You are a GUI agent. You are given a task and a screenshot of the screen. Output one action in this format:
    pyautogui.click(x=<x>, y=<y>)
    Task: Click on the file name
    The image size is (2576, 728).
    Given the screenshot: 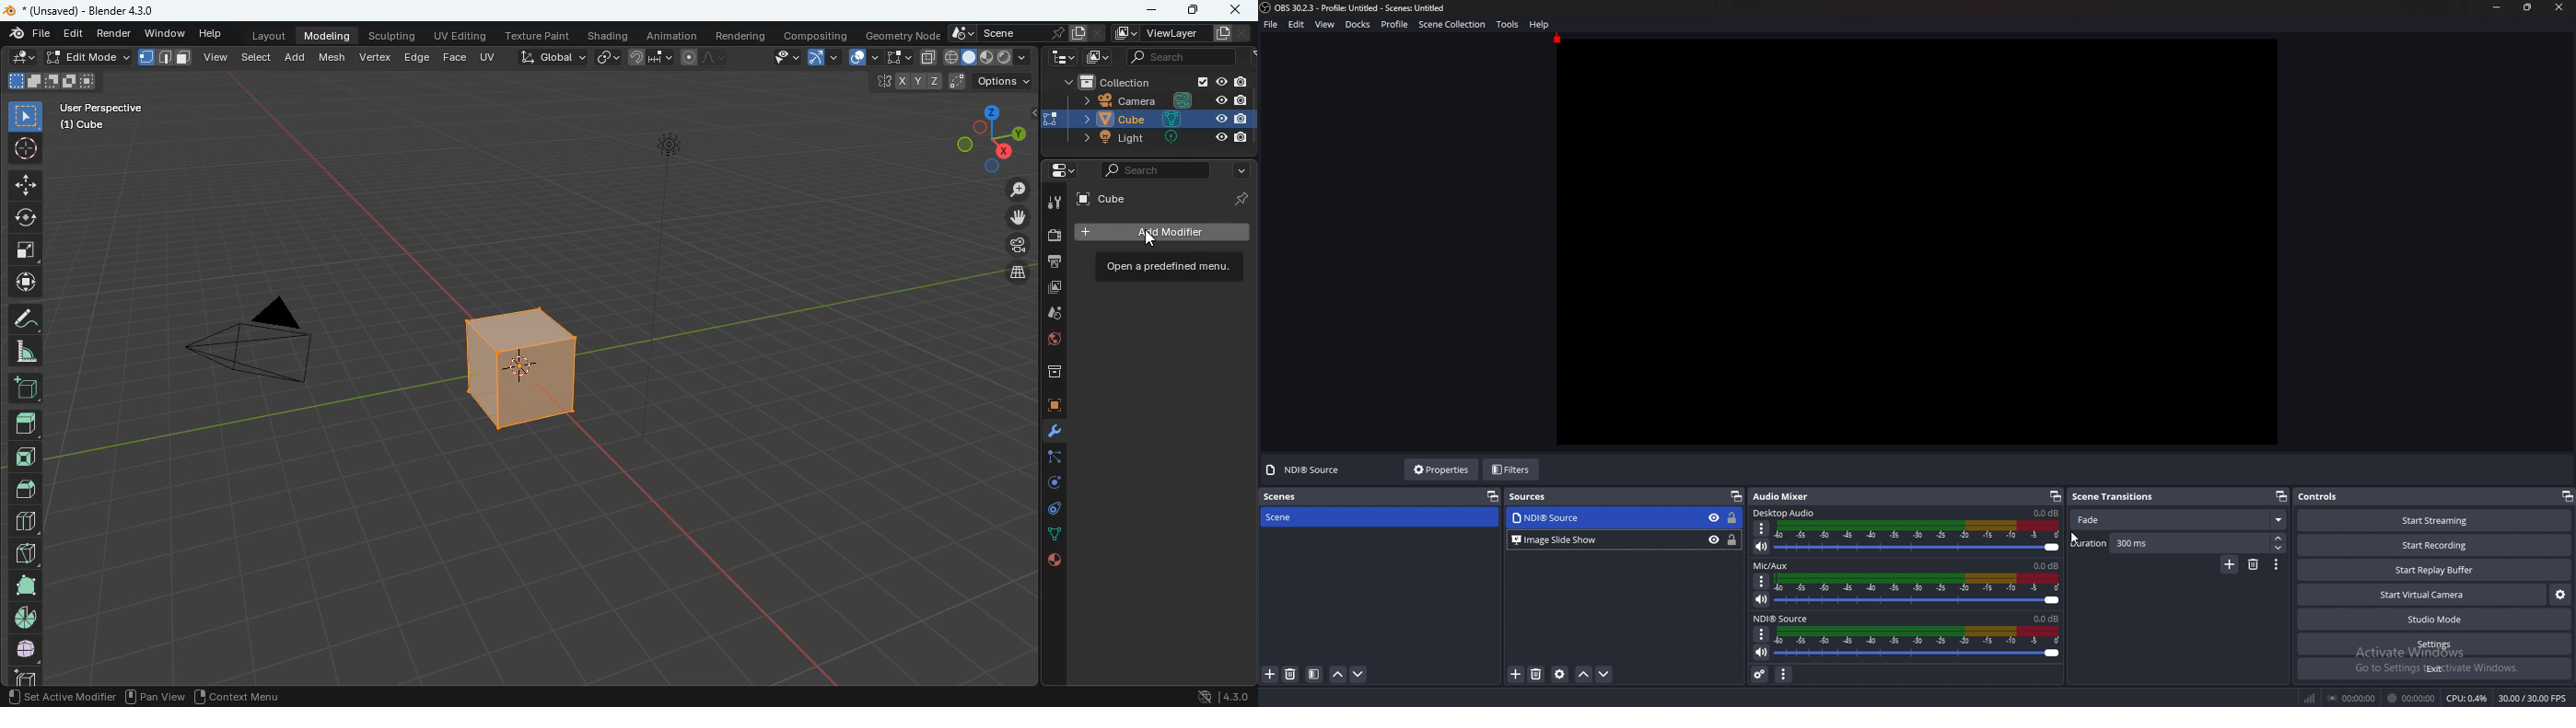 What is the action you would take?
    pyautogui.click(x=1354, y=8)
    